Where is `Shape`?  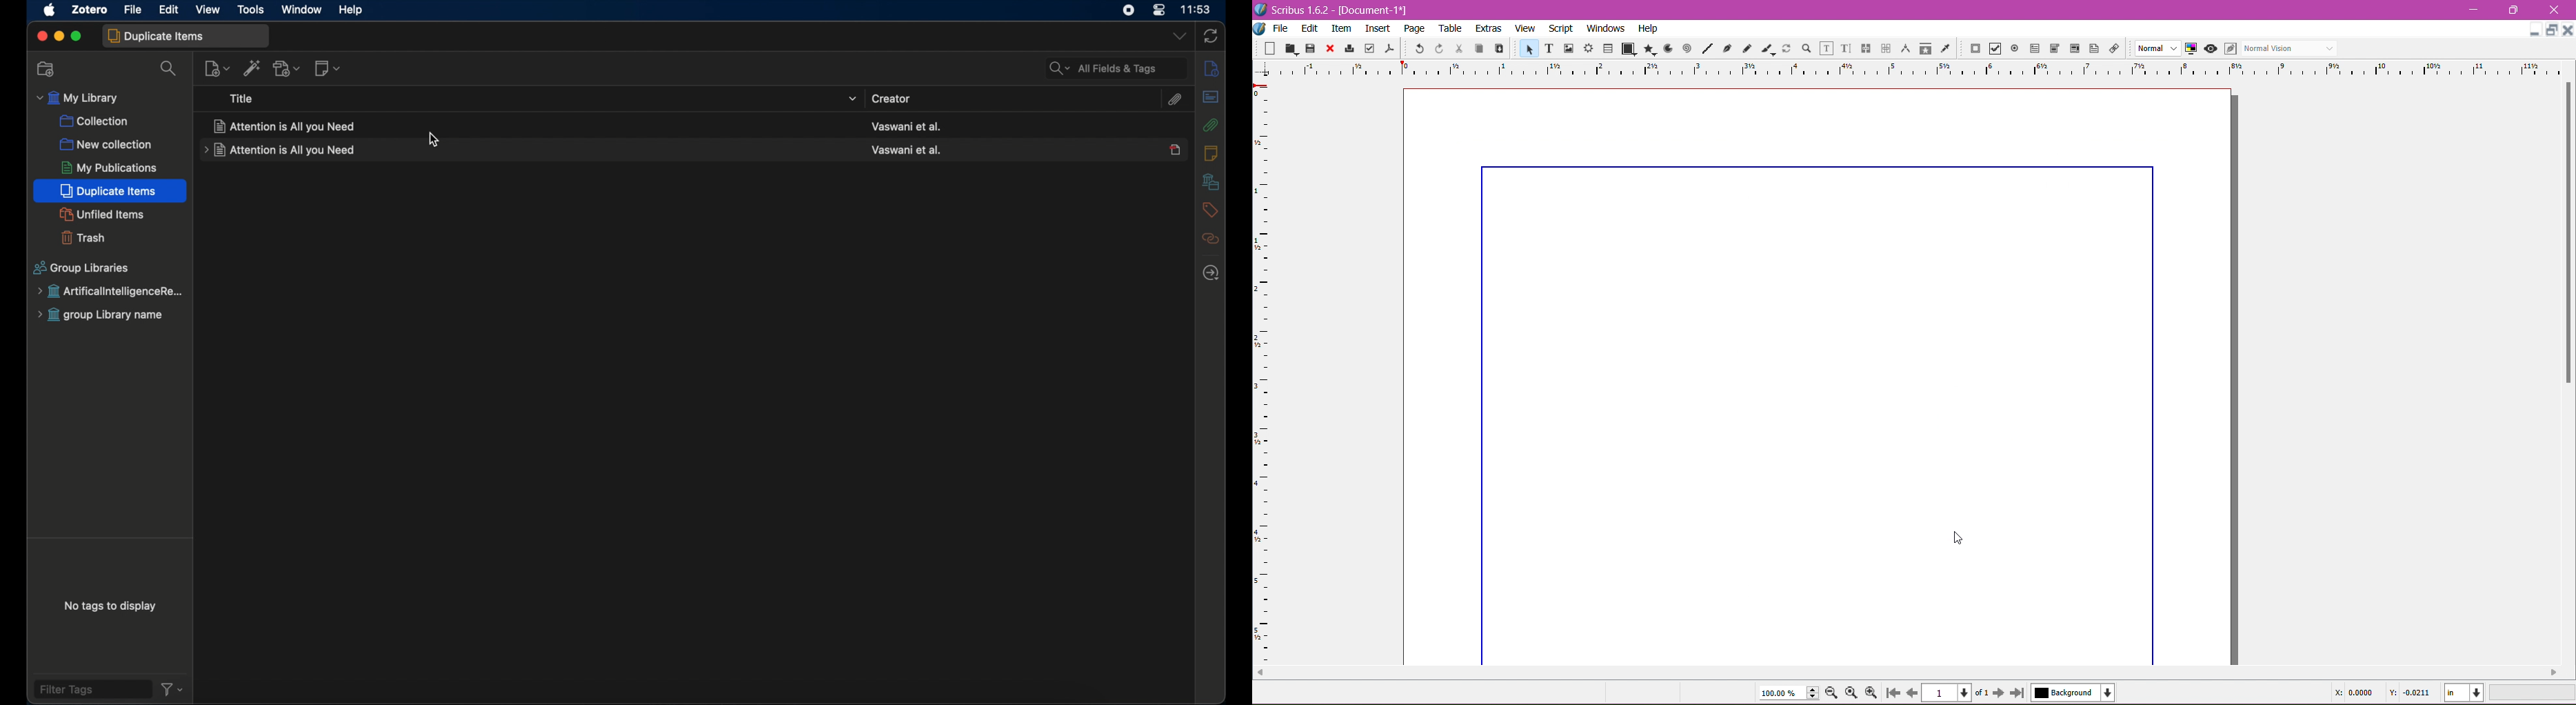
Shape is located at coordinates (1626, 49).